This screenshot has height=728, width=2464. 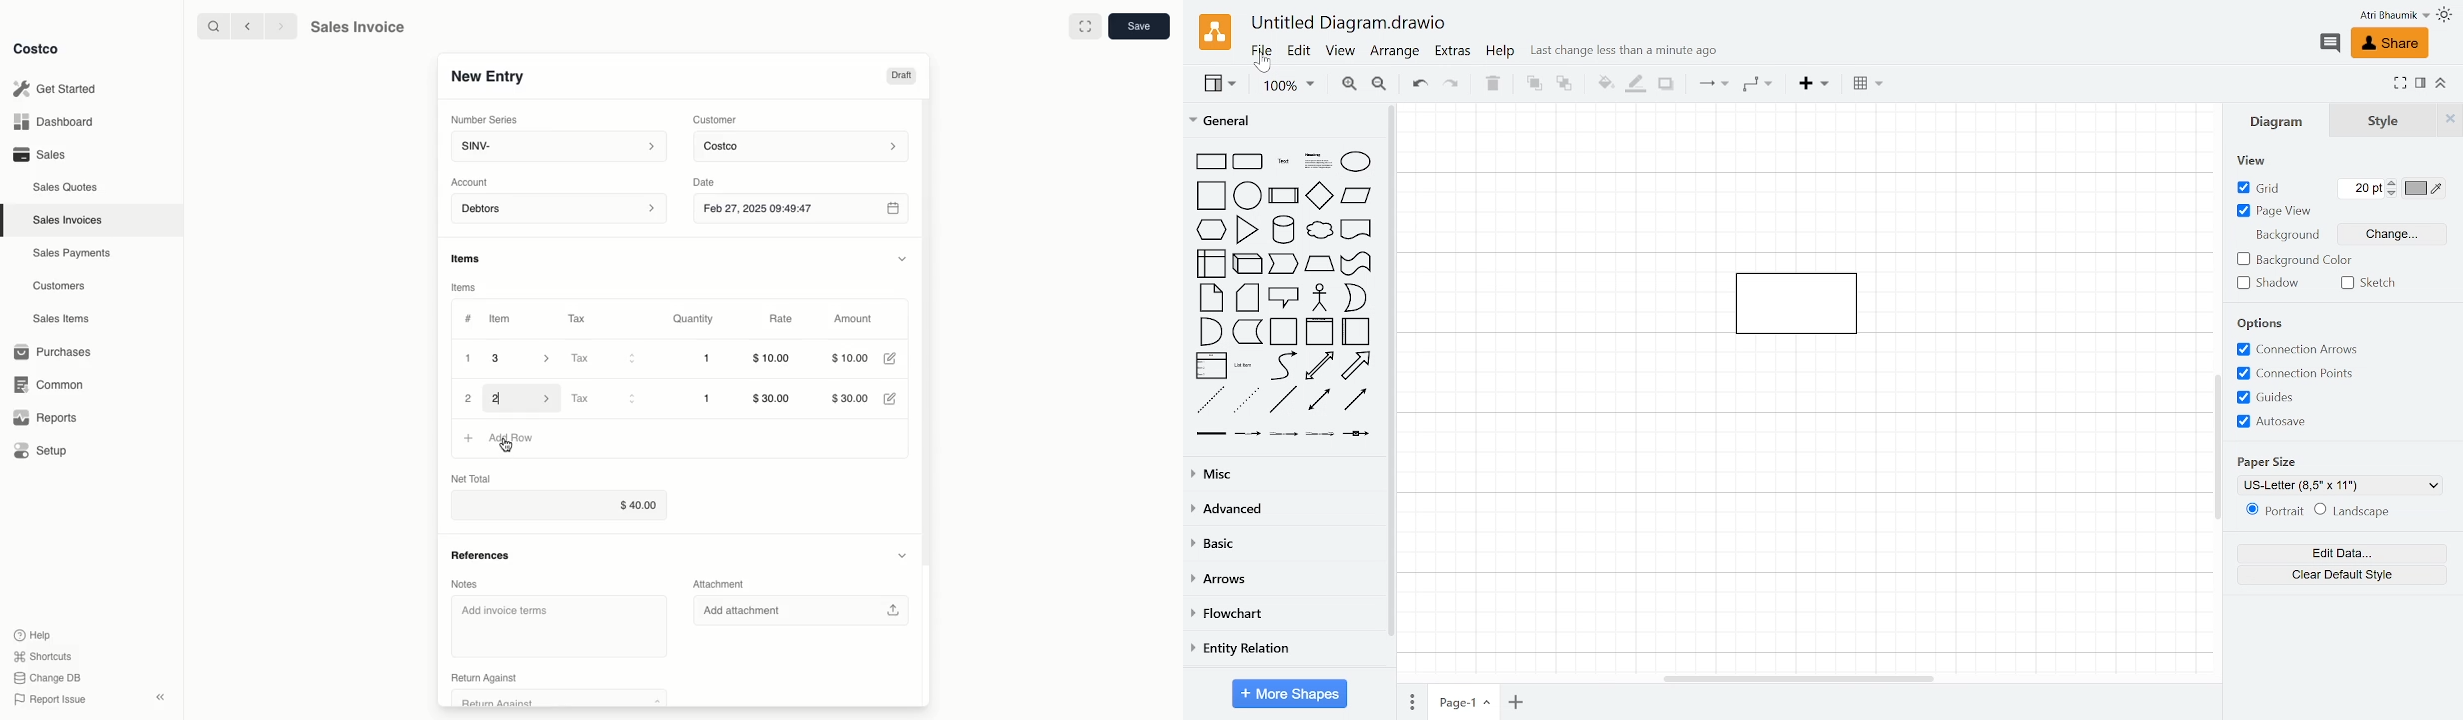 I want to click on Connection, so click(x=1710, y=84).